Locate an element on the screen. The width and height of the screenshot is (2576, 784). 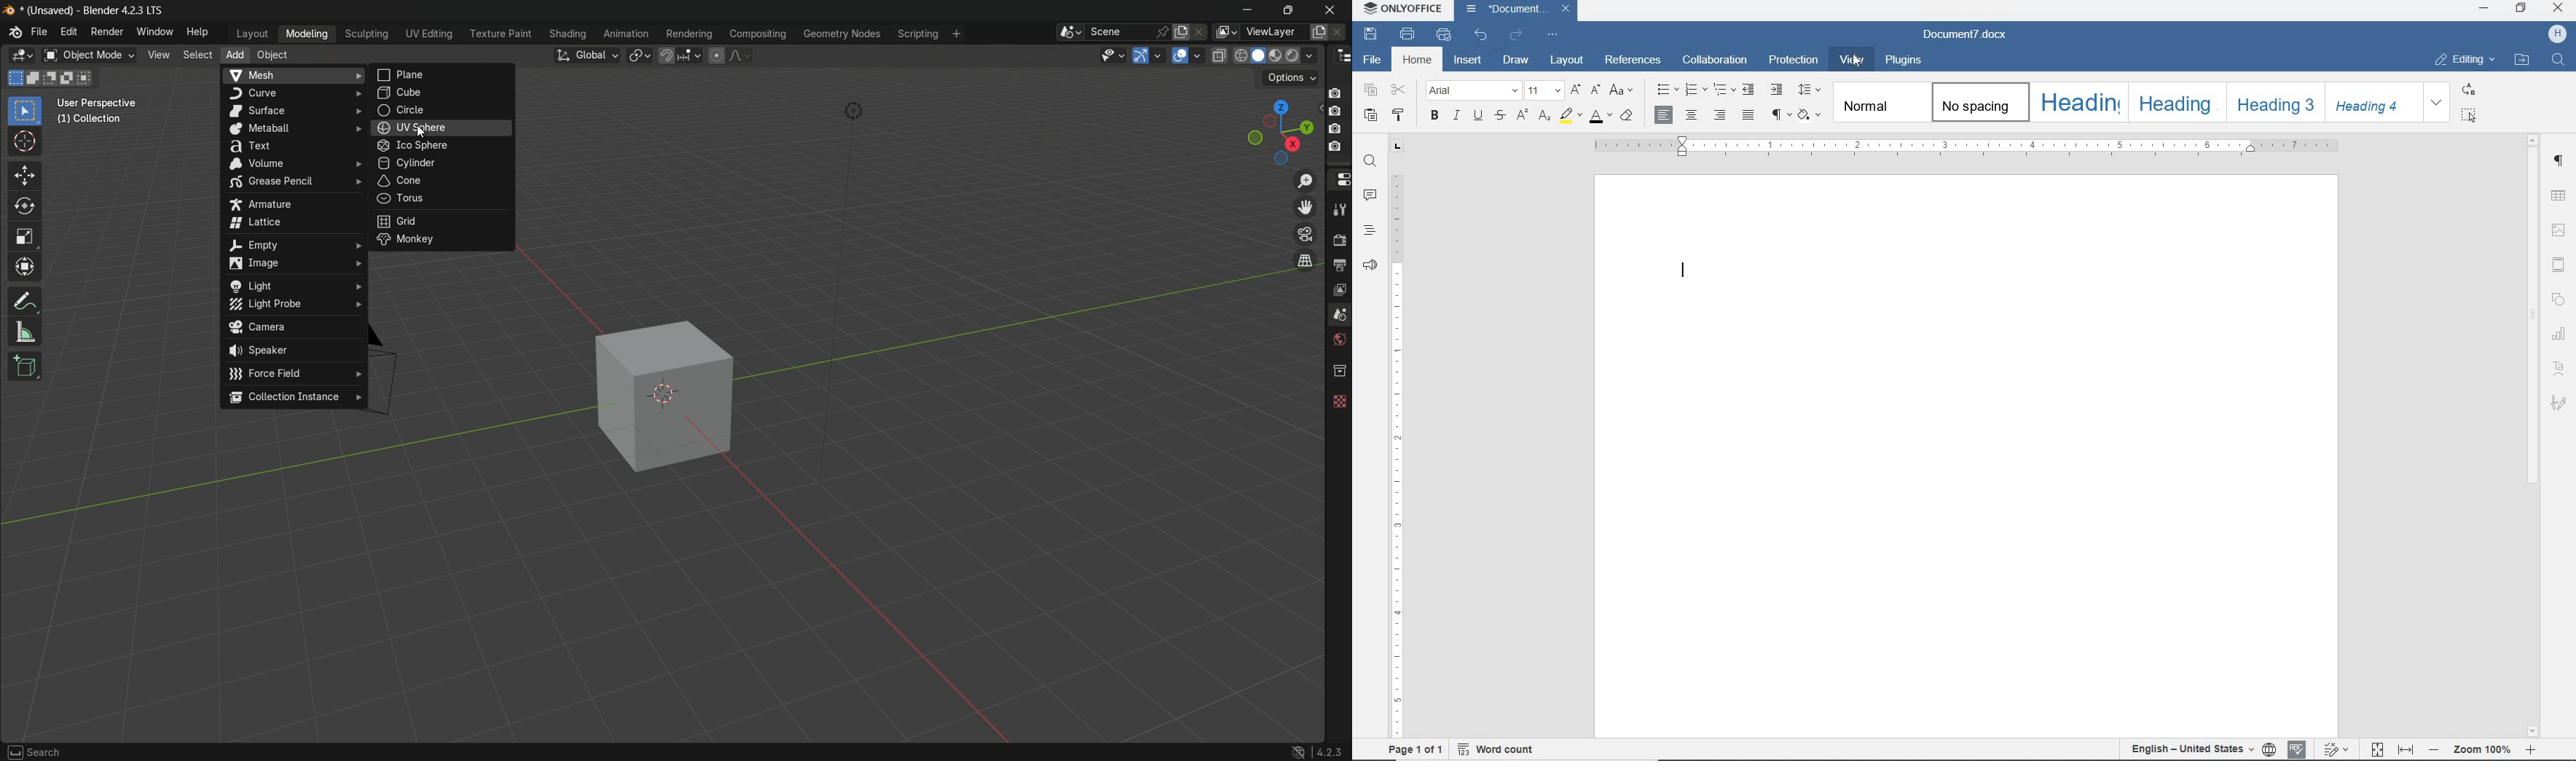
RULER is located at coordinates (1397, 455).